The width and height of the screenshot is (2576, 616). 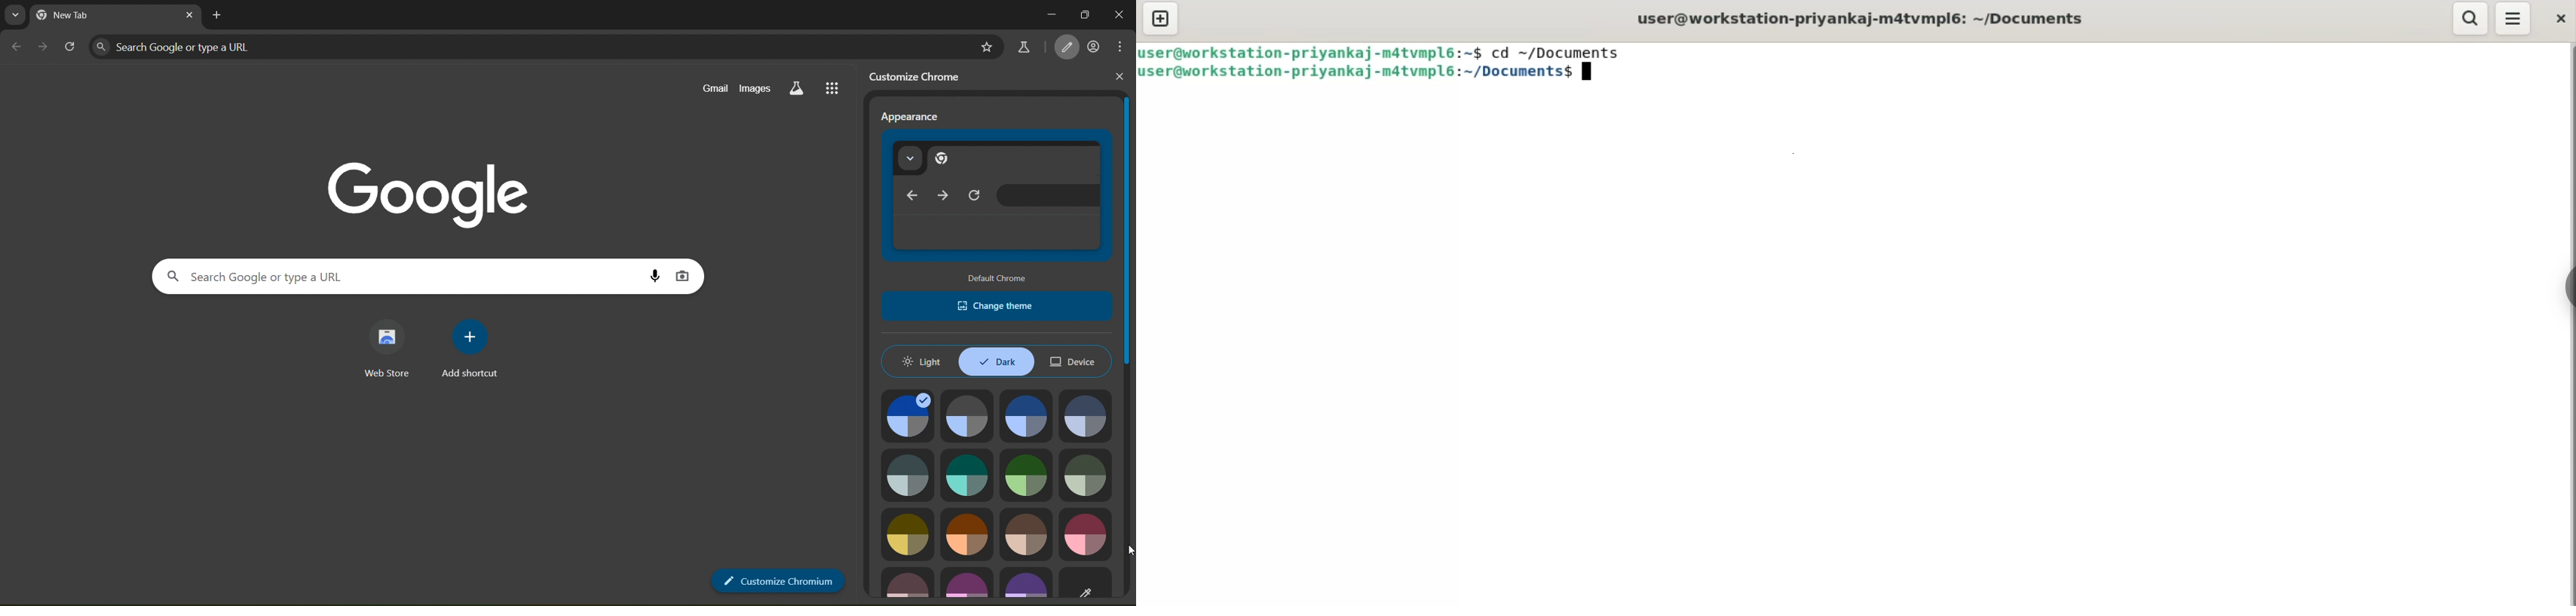 What do you see at coordinates (1120, 76) in the screenshot?
I see `close` at bounding box center [1120, 76].